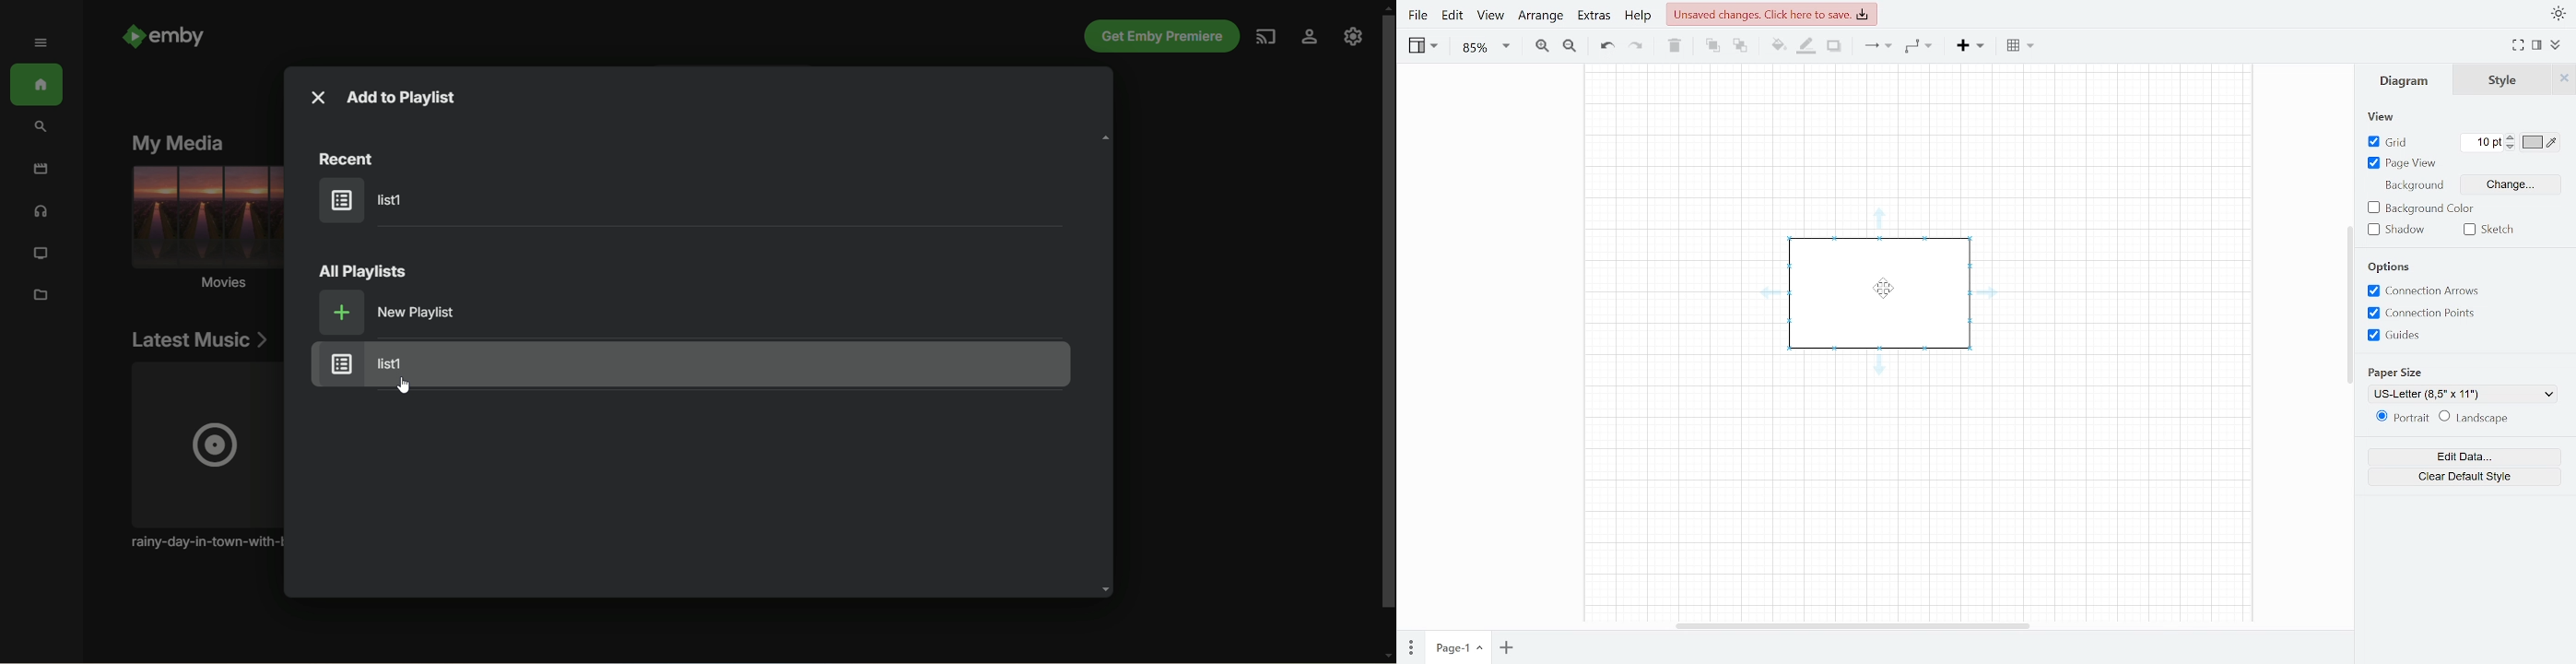  I want to click on Zoom out, so click(1568, 46).